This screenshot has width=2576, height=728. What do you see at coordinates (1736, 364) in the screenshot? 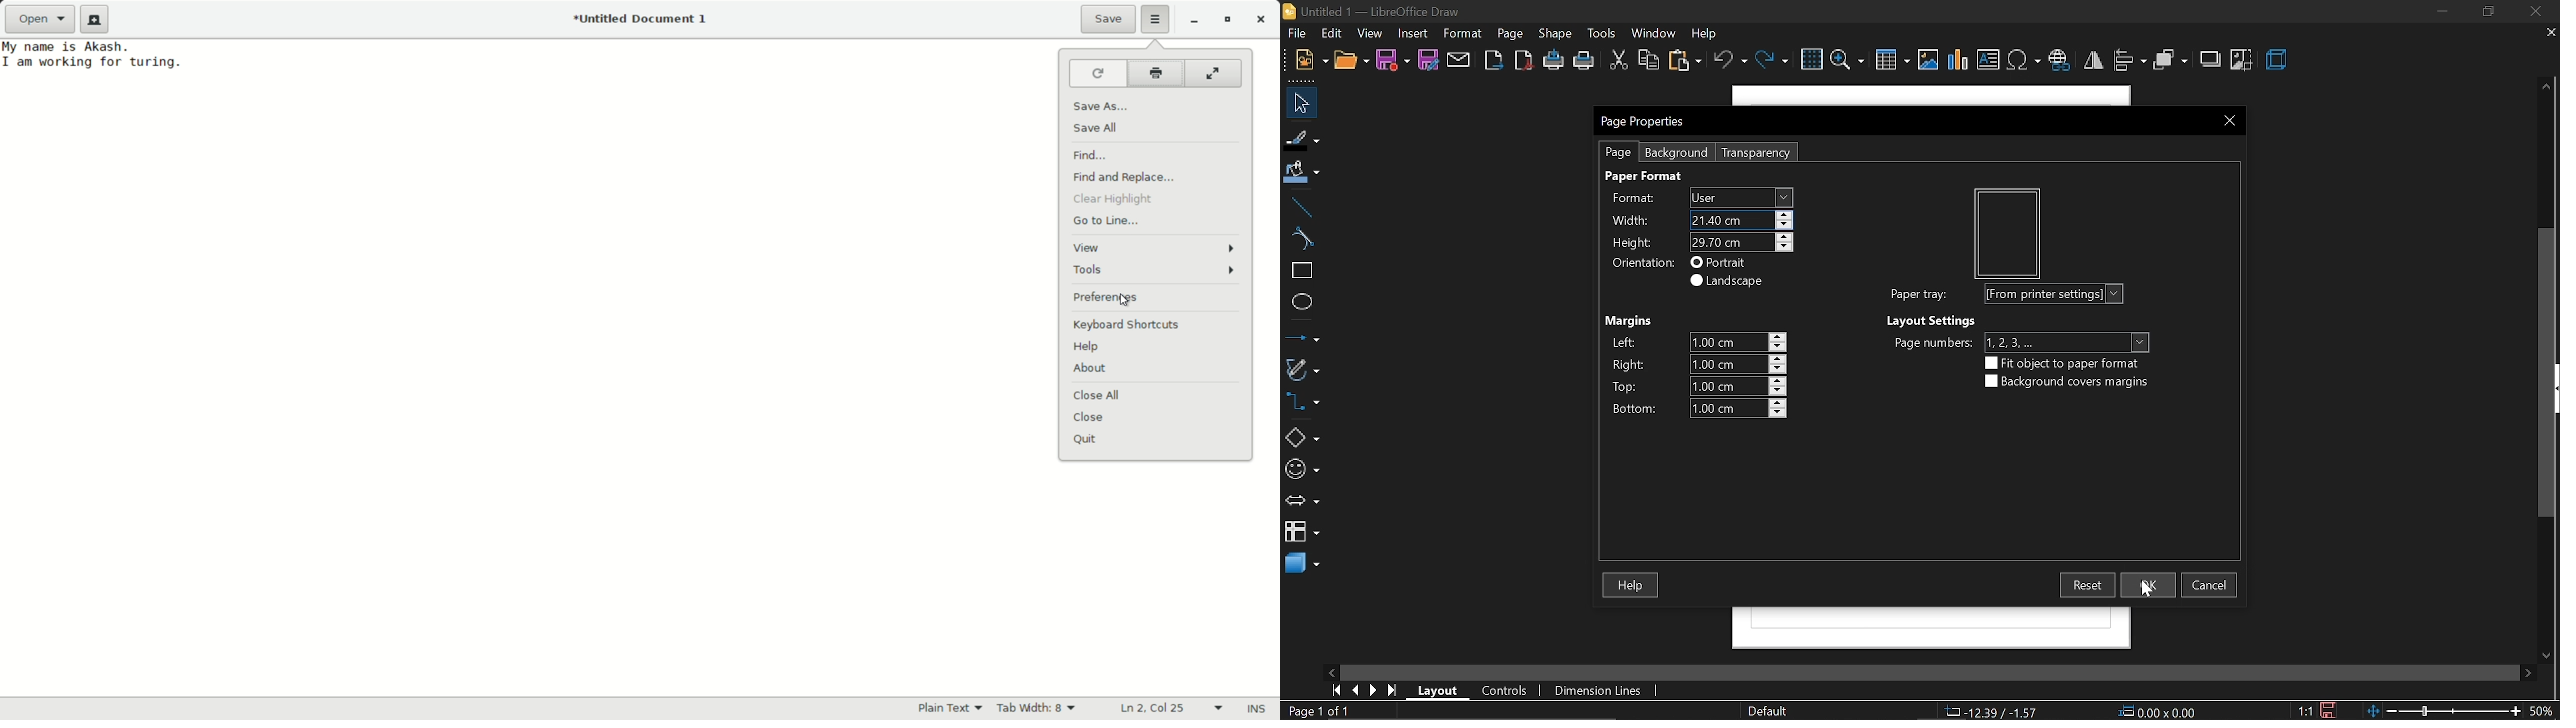
I see `1.00cm` at bounding box center [1736, 364].